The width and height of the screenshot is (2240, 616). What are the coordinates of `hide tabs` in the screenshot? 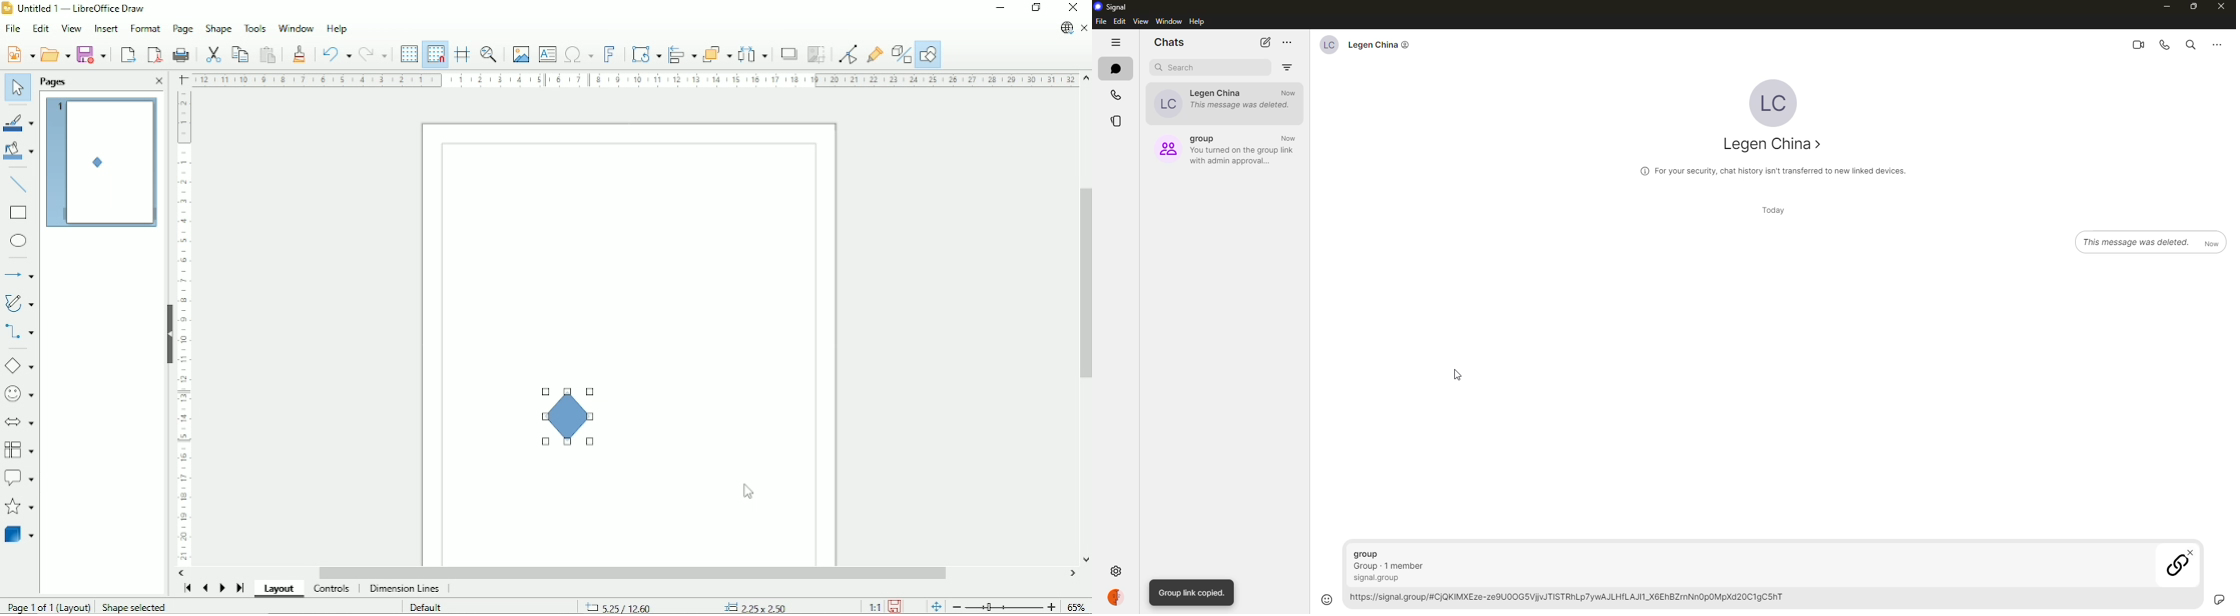 It's located at (1117, 44).